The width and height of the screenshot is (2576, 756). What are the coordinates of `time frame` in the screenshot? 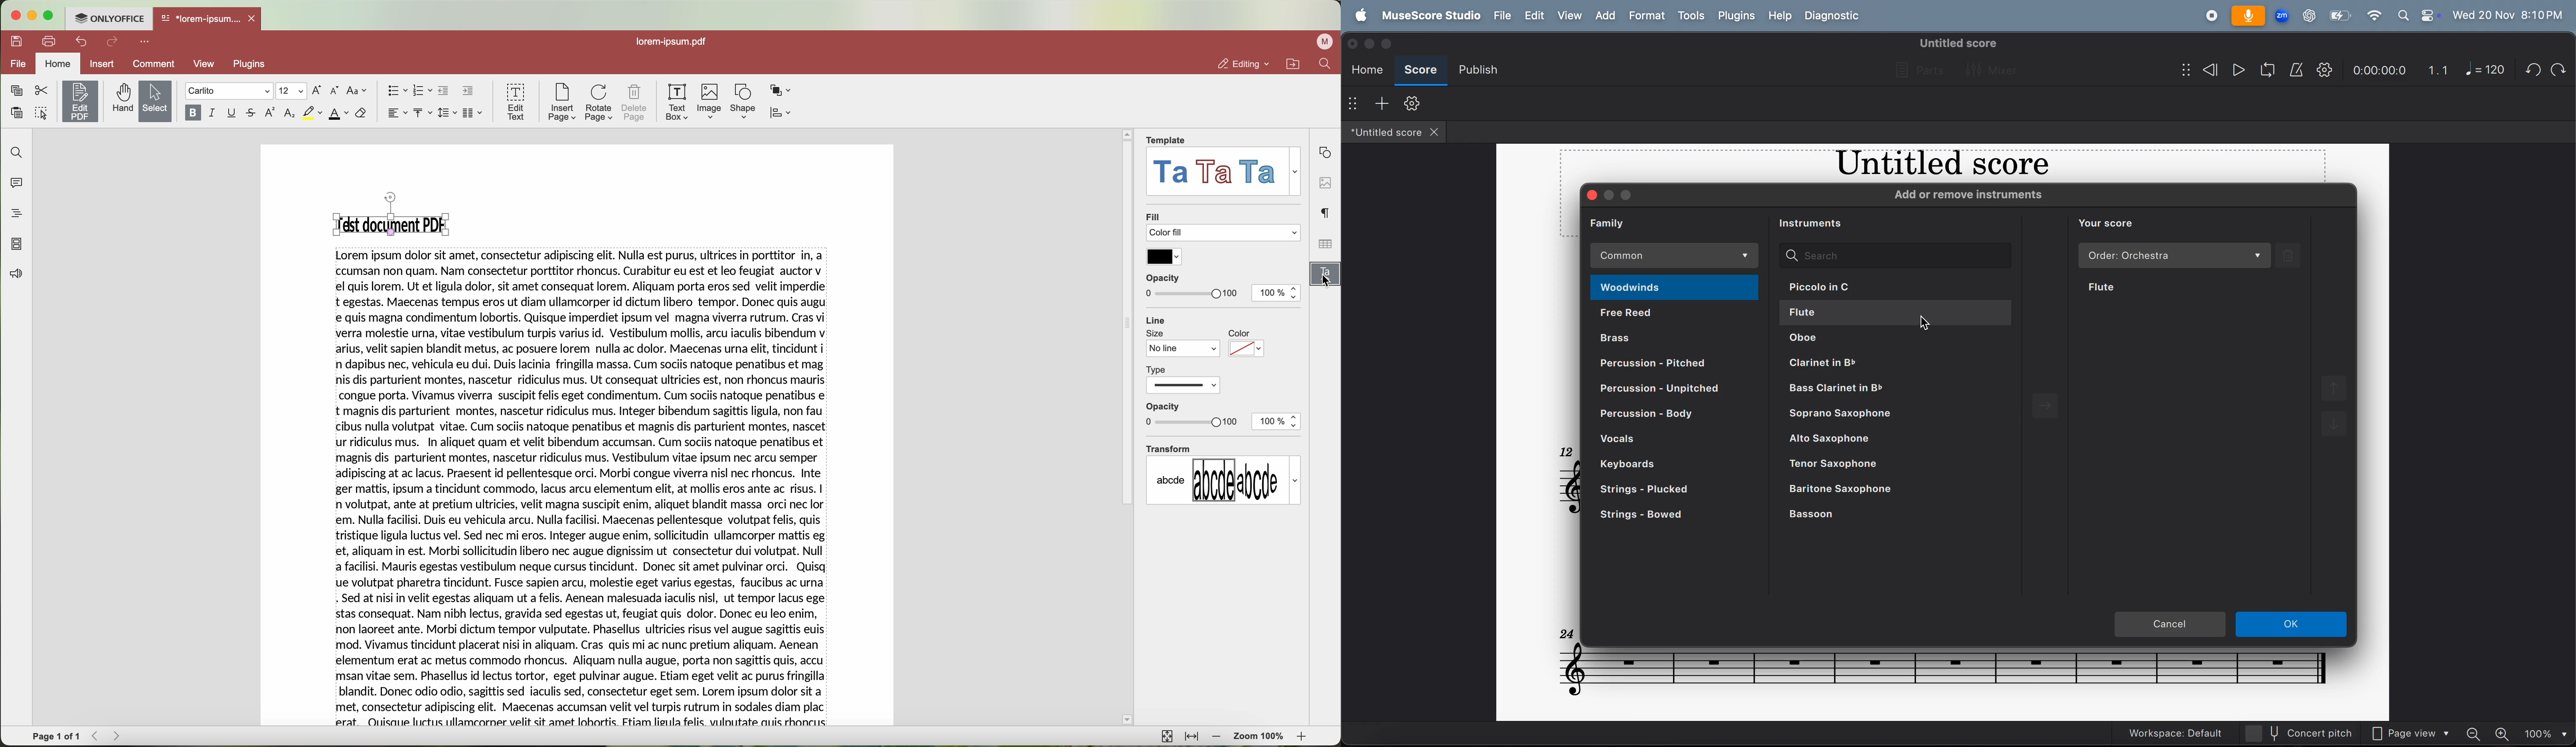 It's located at (2380, 69).